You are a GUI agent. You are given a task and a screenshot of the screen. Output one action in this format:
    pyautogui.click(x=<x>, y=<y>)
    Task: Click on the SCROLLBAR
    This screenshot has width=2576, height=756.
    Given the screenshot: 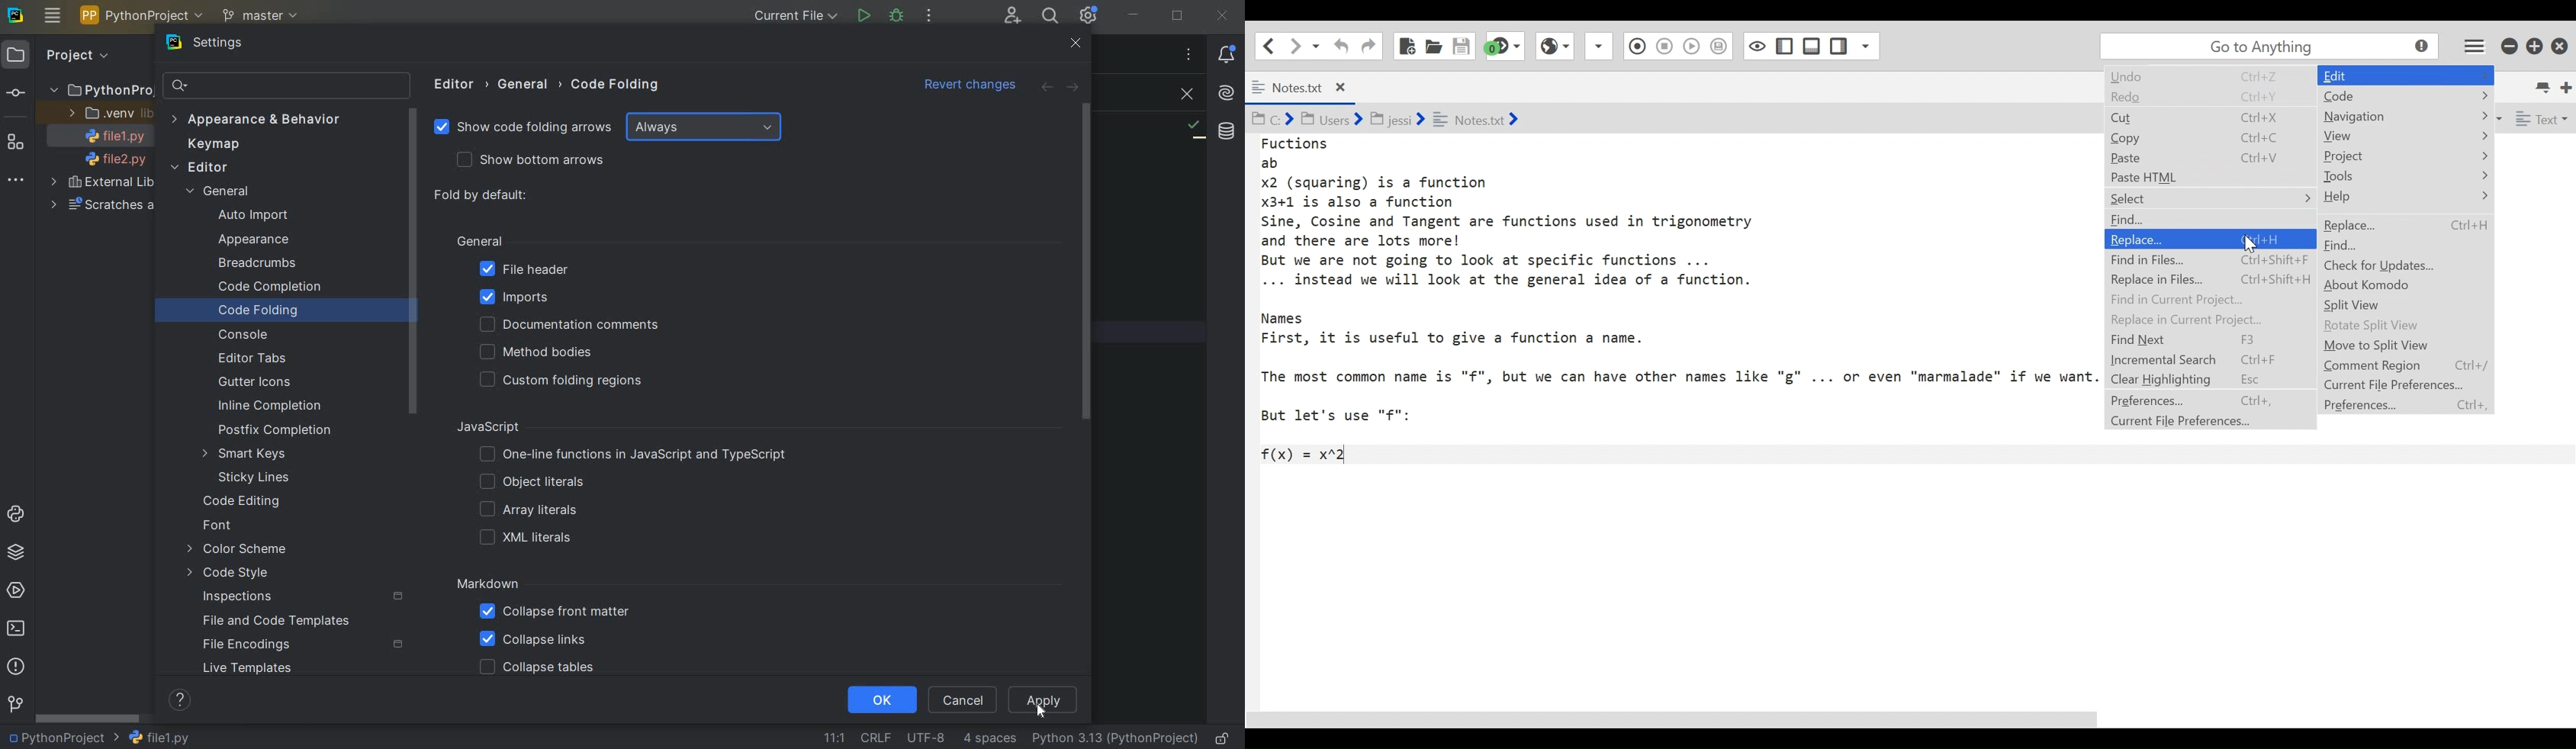 What is the action you would take?
    pyautogui.click(x=1092, y=262)
    